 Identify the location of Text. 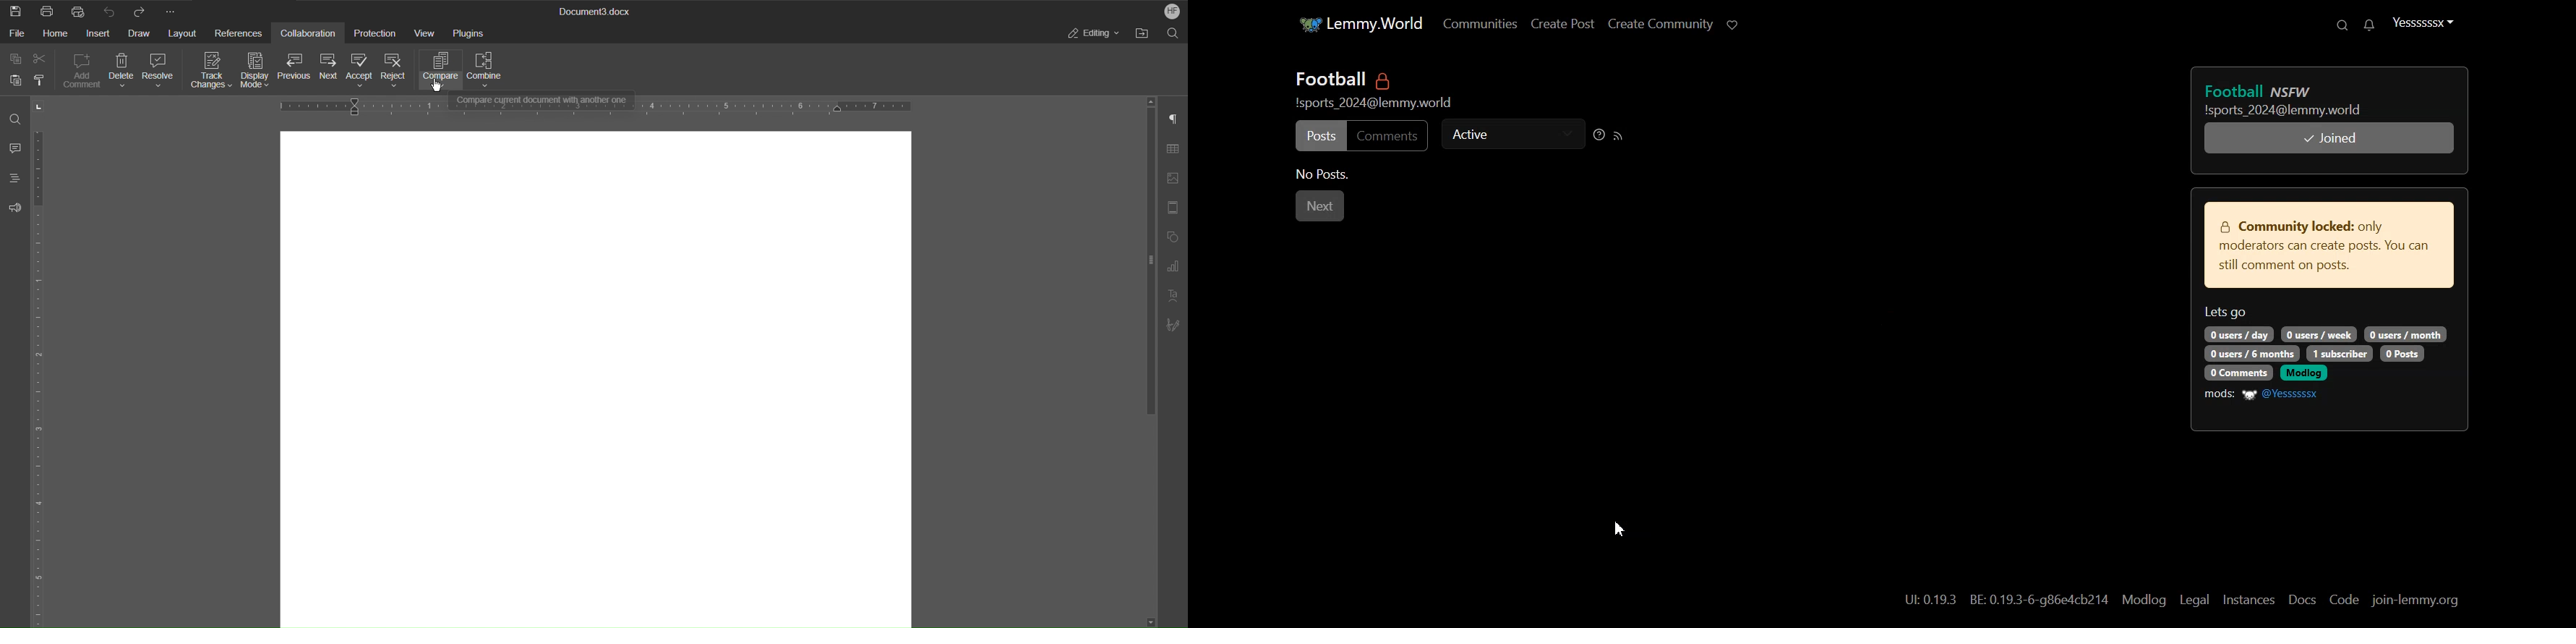
(1374, 79).